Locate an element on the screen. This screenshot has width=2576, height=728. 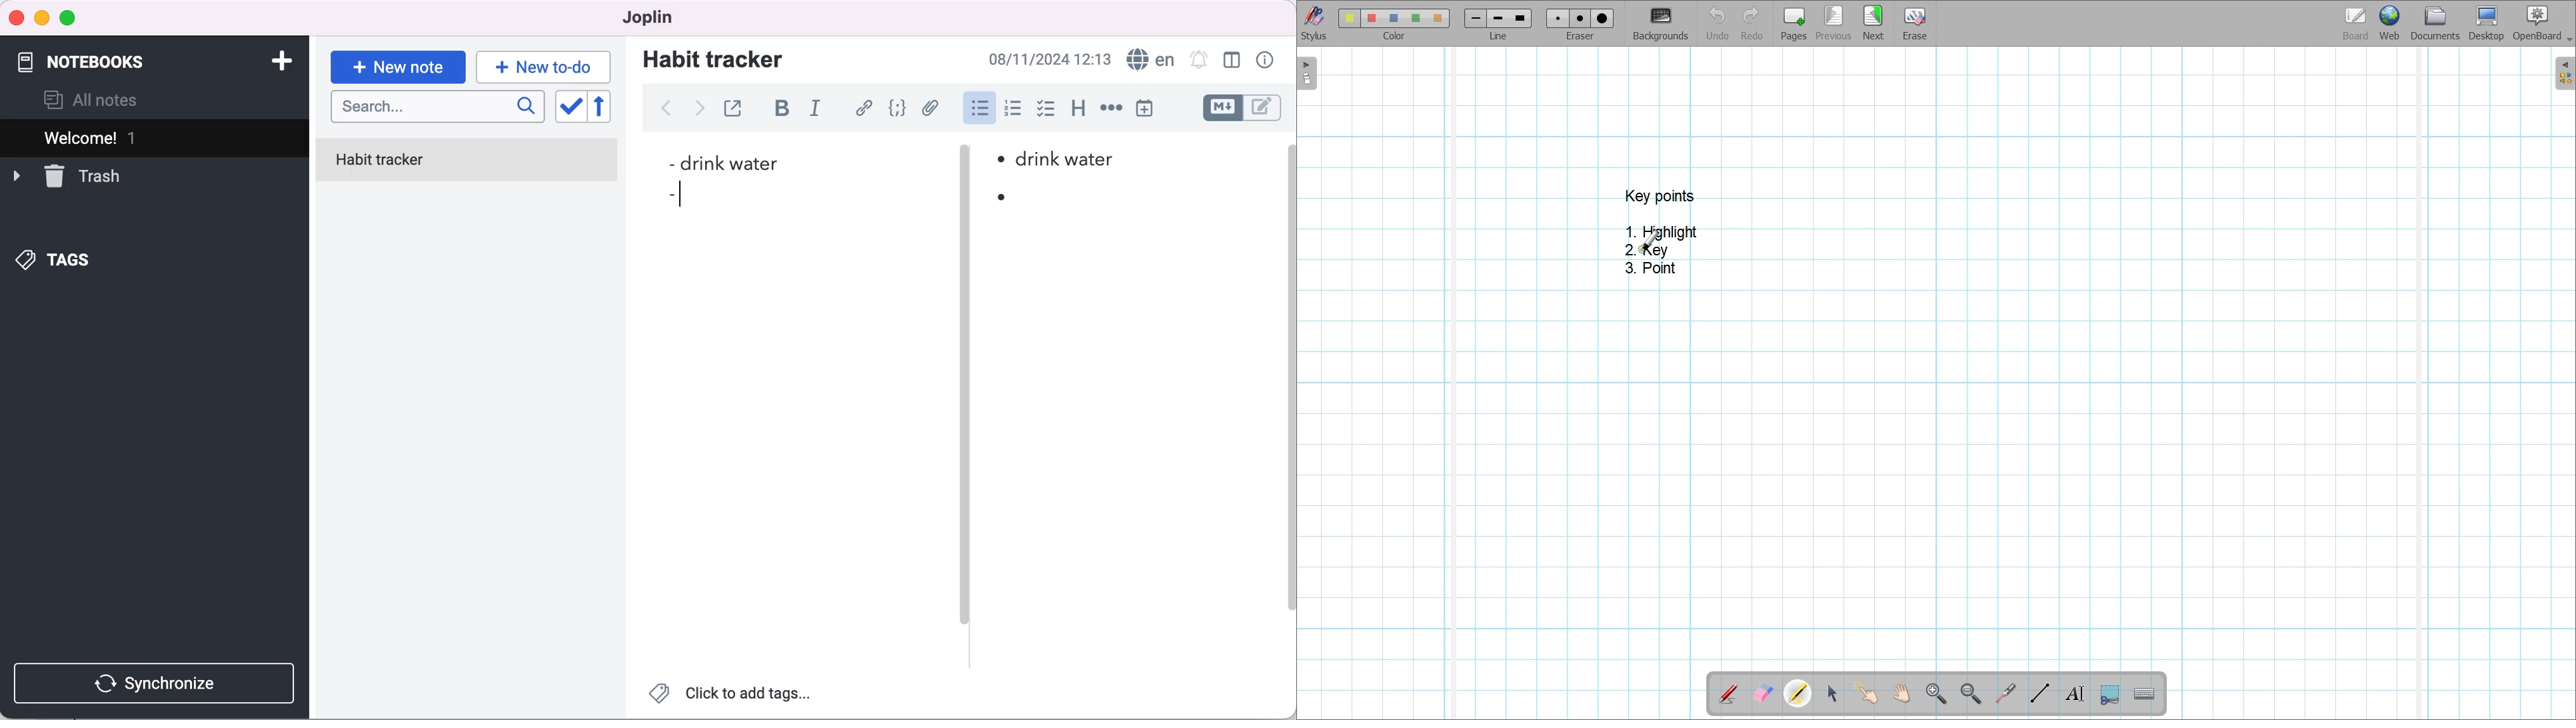
typing is located at coordinates (544, 67).